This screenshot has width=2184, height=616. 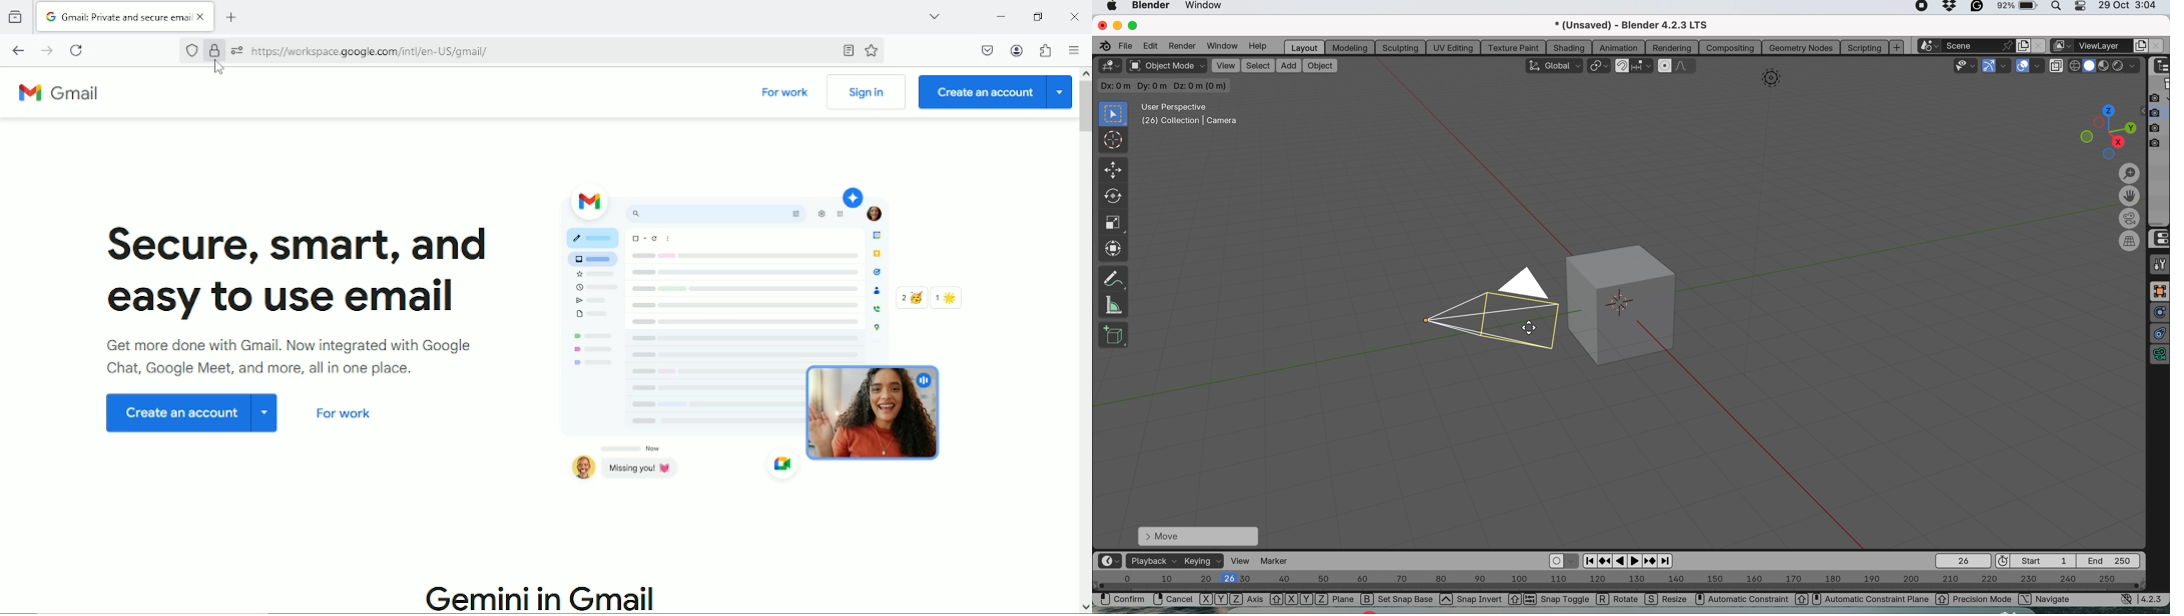 What do you see at coordinates (1667, 601) in the screenshot?
I see `Resize` at bounding box center [1667, 601].